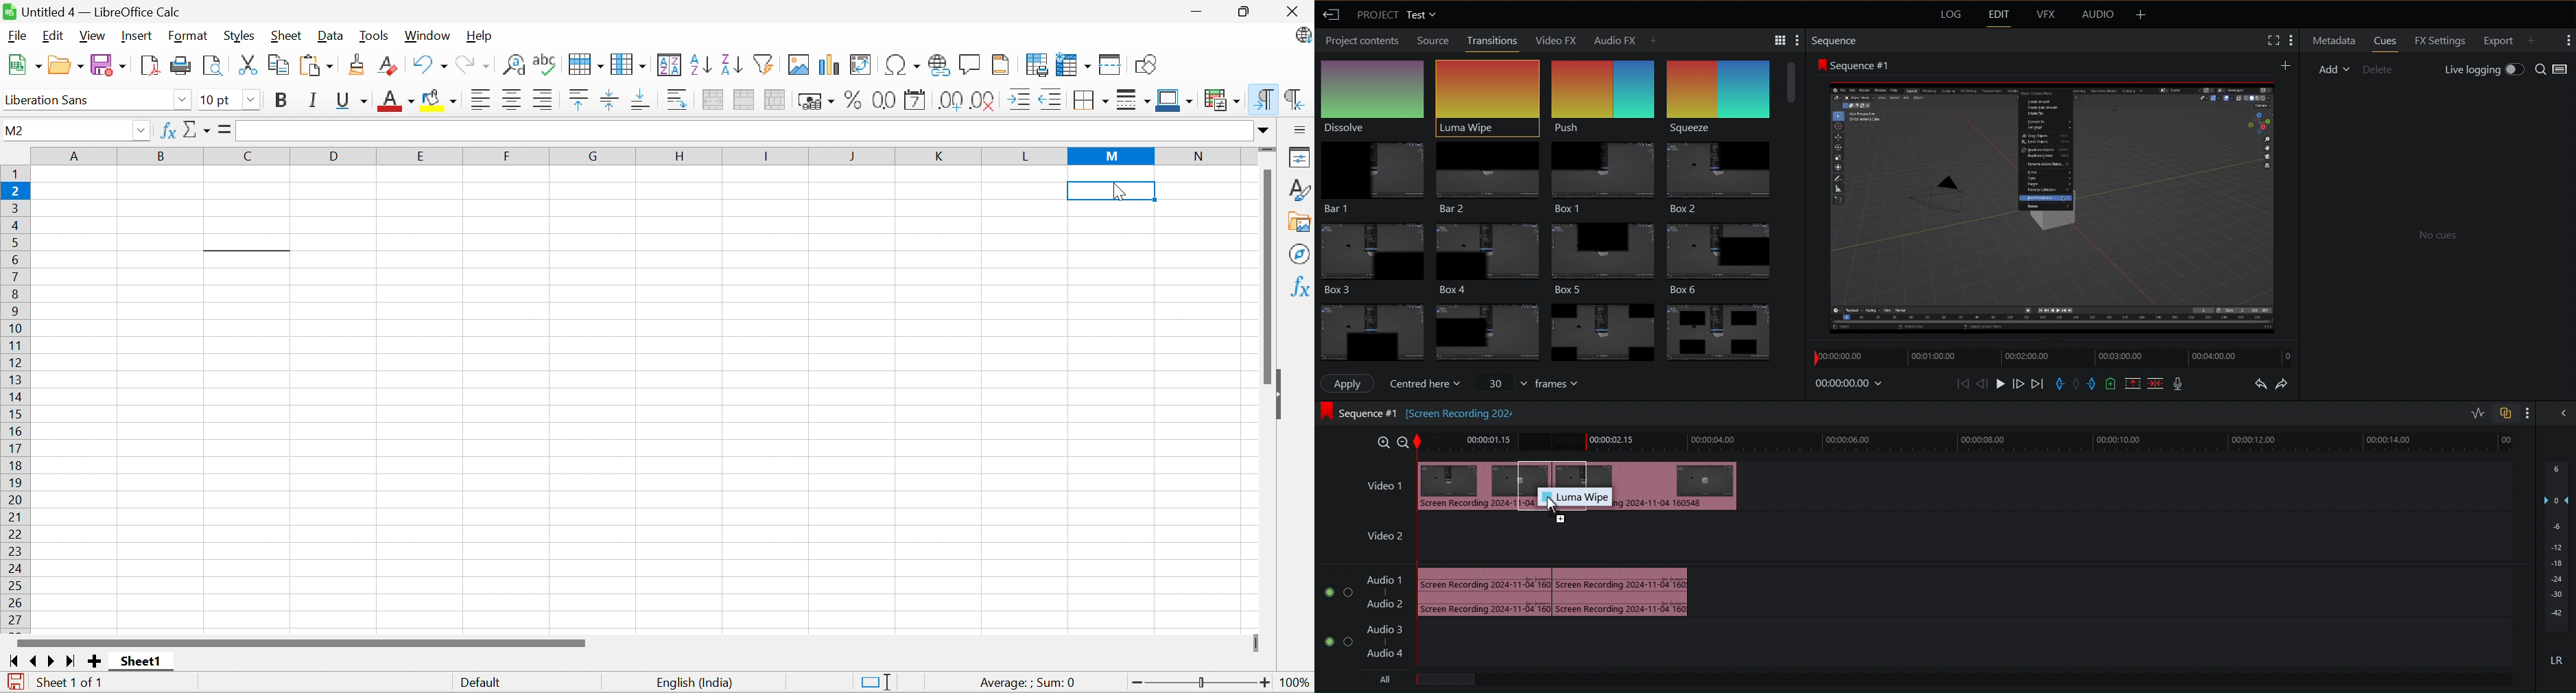 This screenshot has width=2576, height=700. What do you see at coordinates (479, 35) in the screenshot?
I see `Help` at bounding box center [479, 35].